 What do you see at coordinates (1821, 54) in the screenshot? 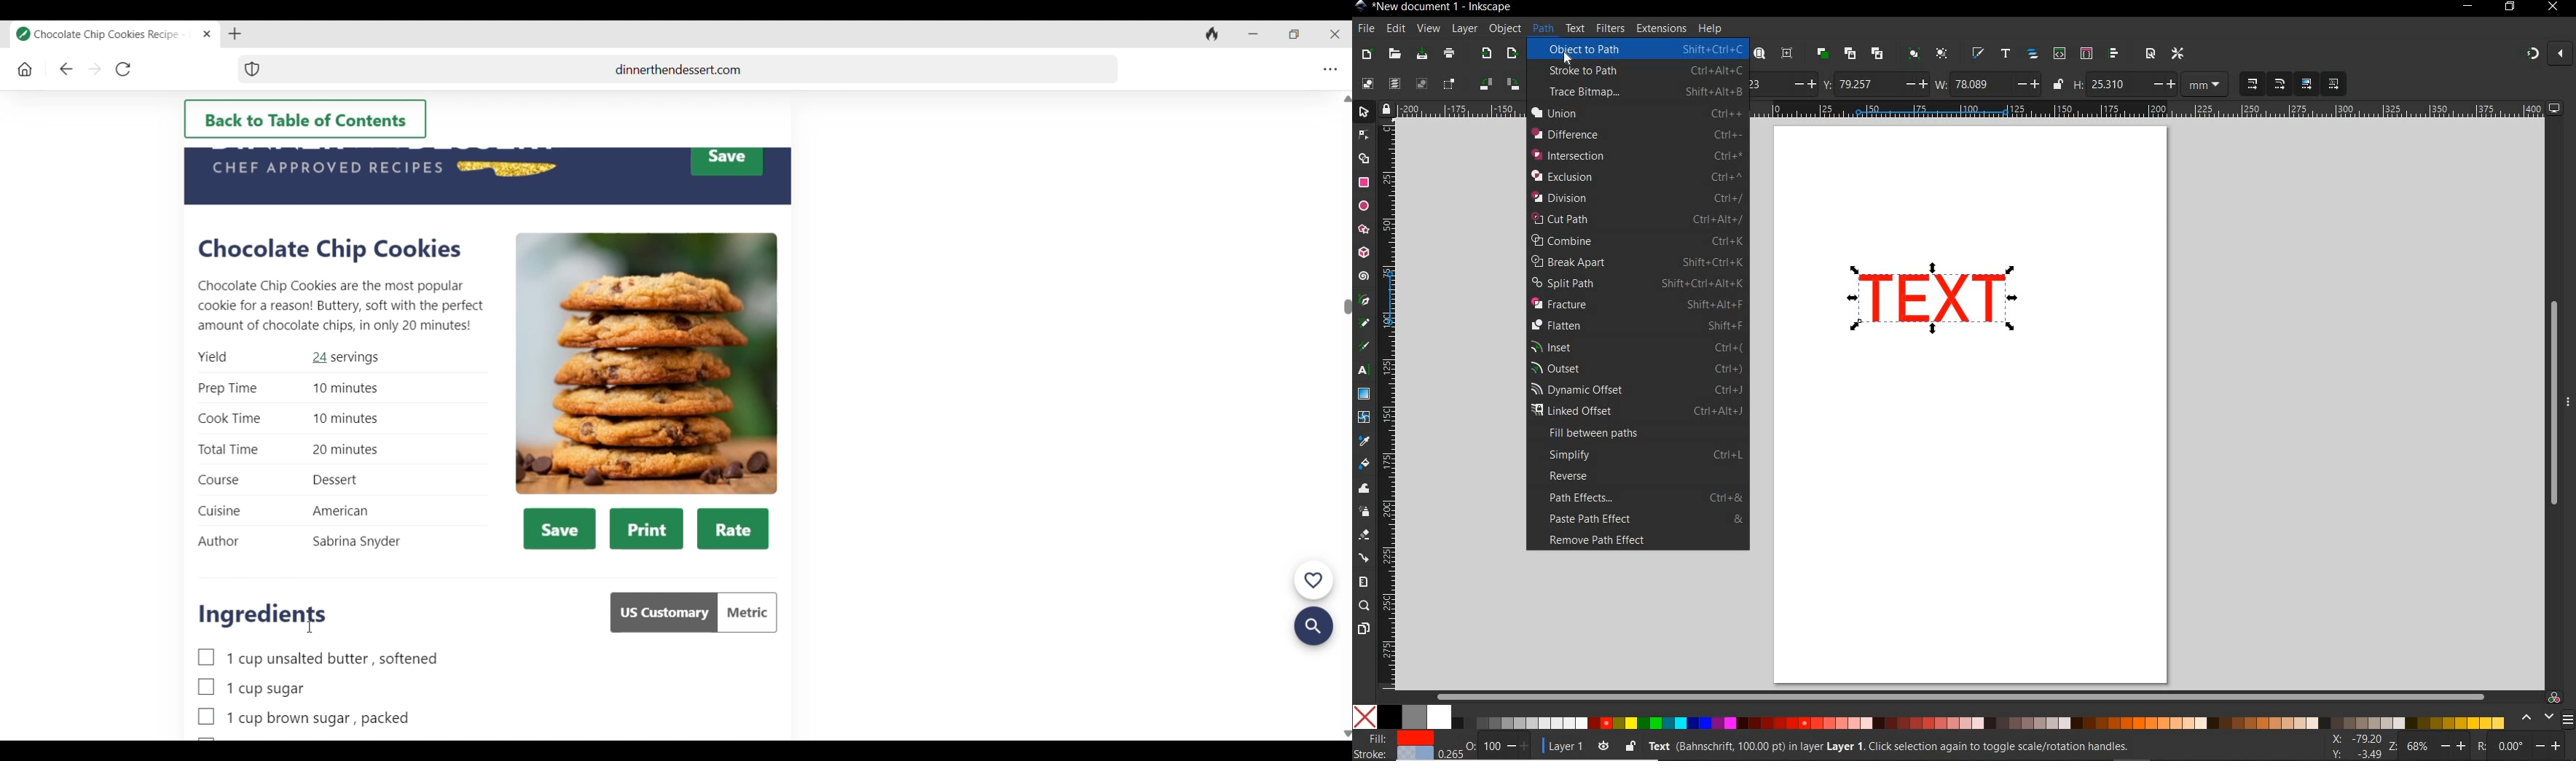
I see `DUPLICATE` at bounding box center [1821, 54].